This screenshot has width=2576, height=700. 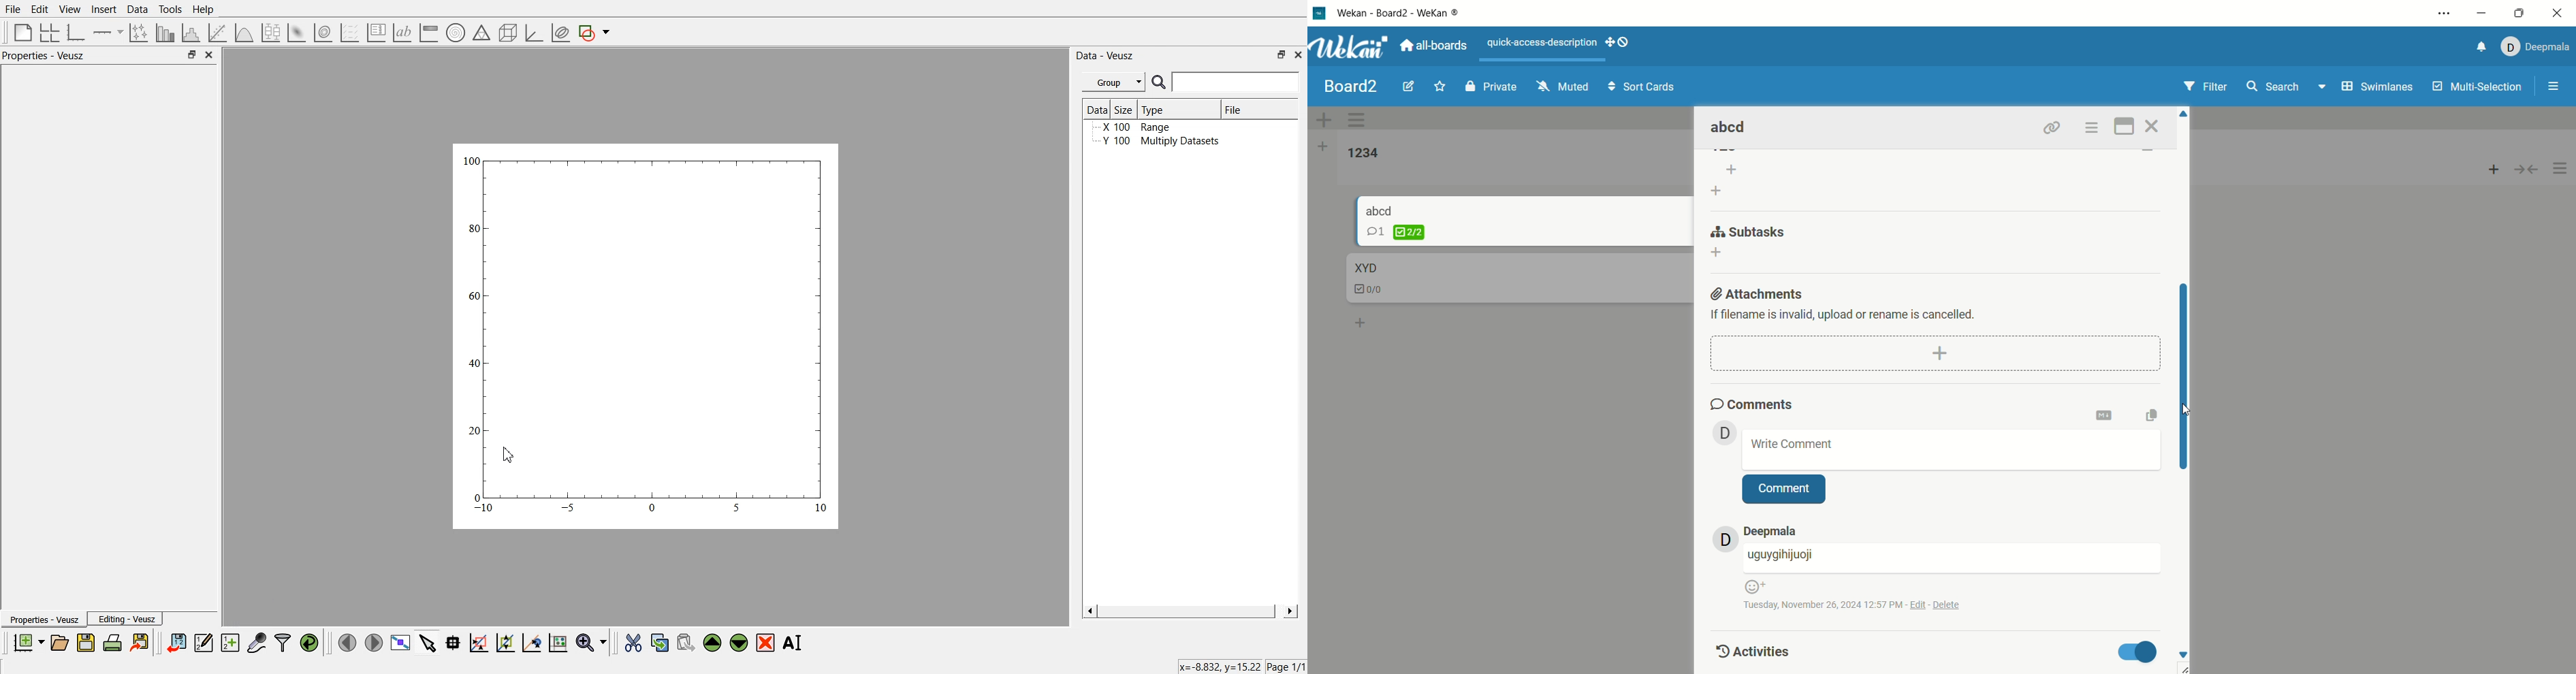 I want to click on Properties - Veusz, so click(x=44, y=620).